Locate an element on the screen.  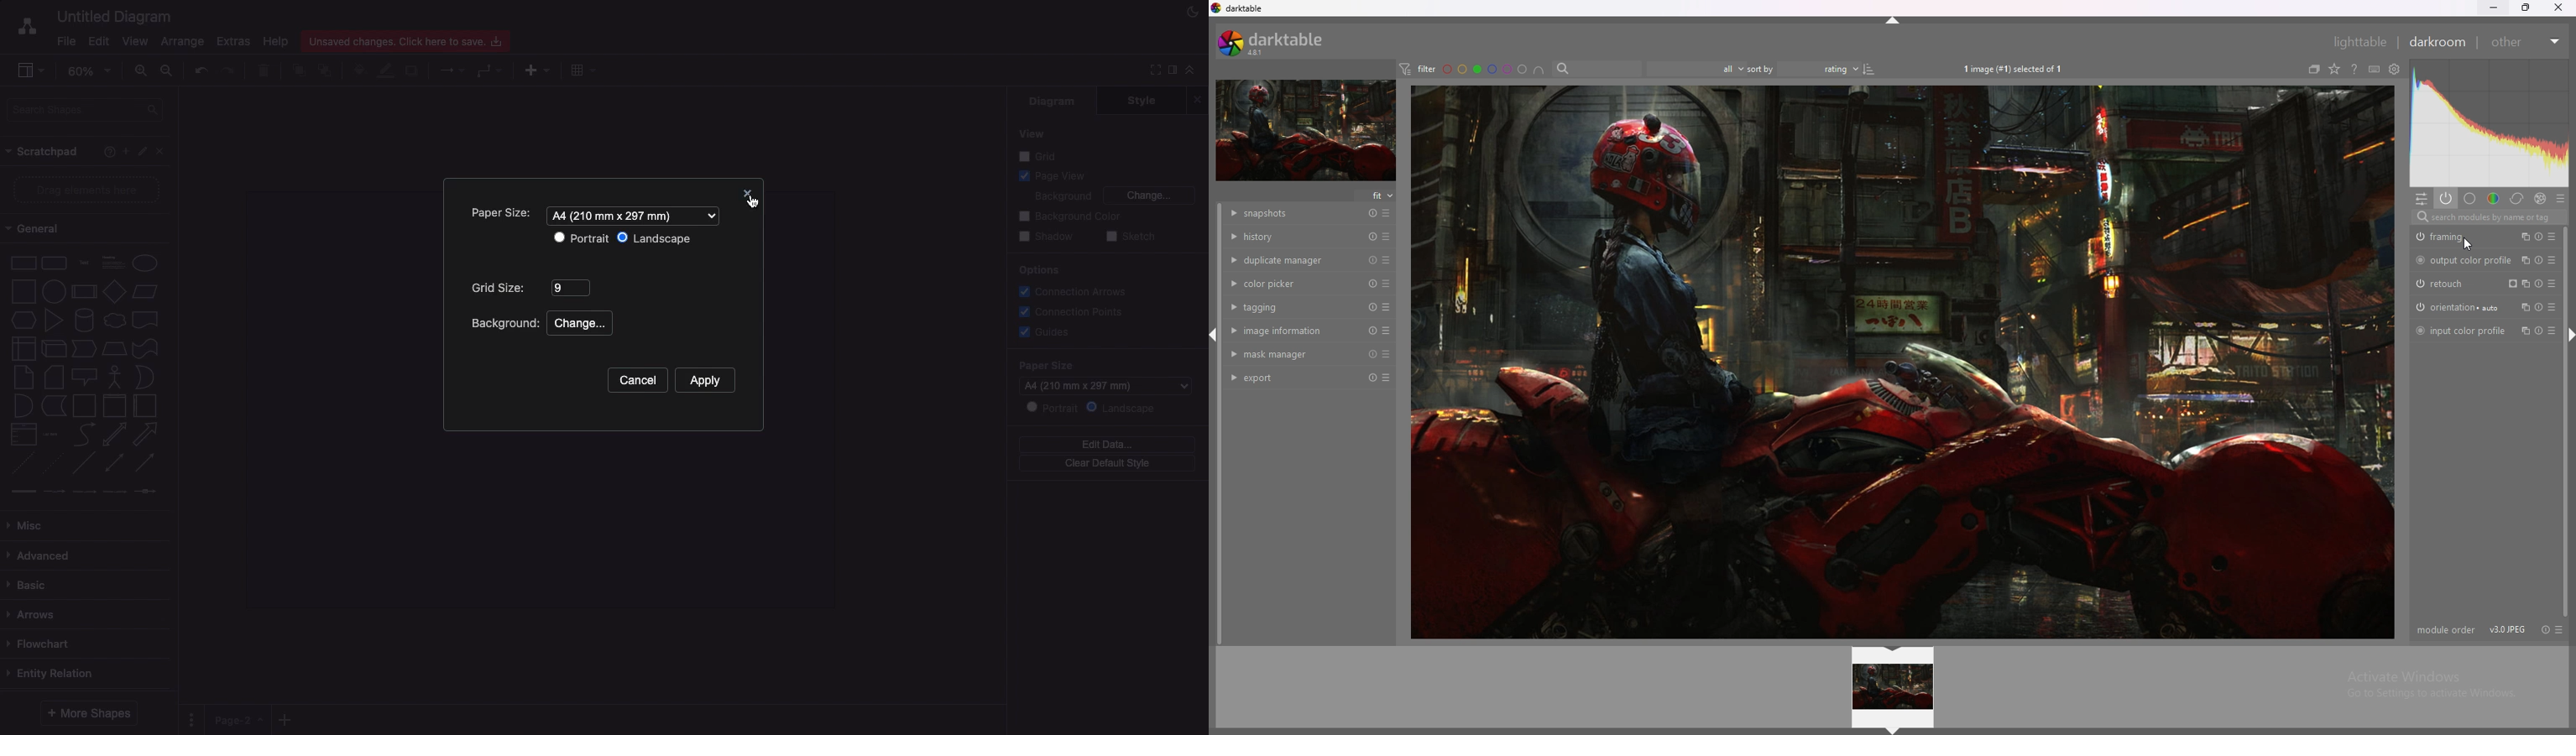
Collapse is located at coordinates (1190, 69).